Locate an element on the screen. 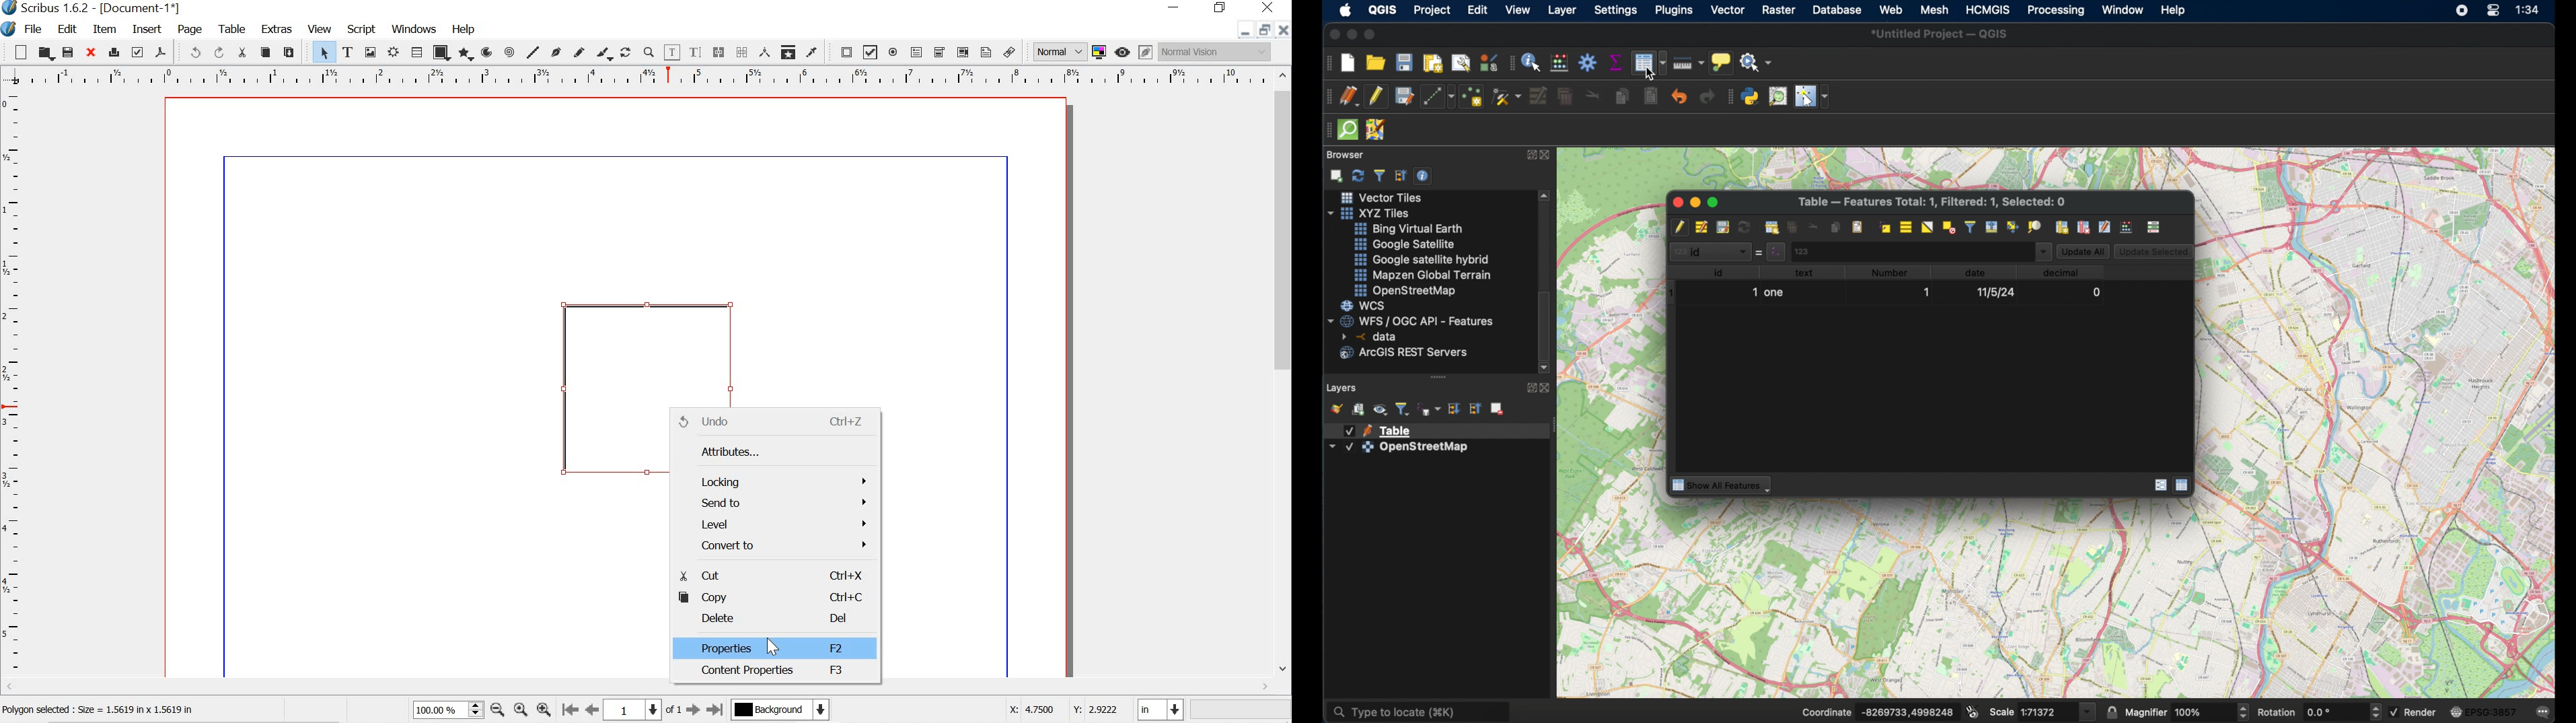 The height and width of the screenshot is (728, 2576). measure line is located at coordinates (1688, 62).